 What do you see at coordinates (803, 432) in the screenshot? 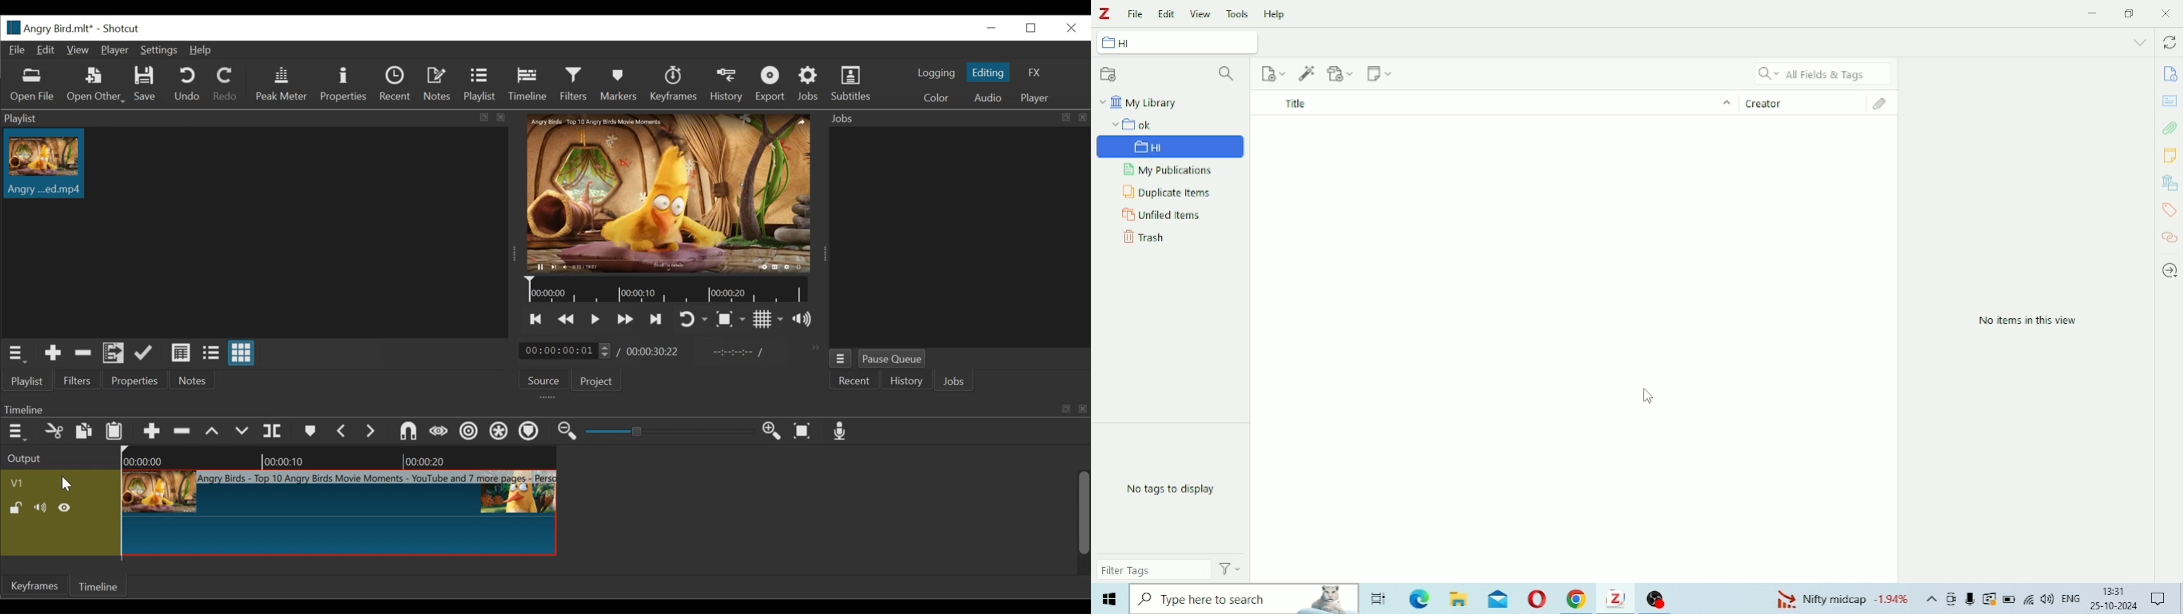
I see `Zoom timeline to fit` at bounding box center [803, 432].